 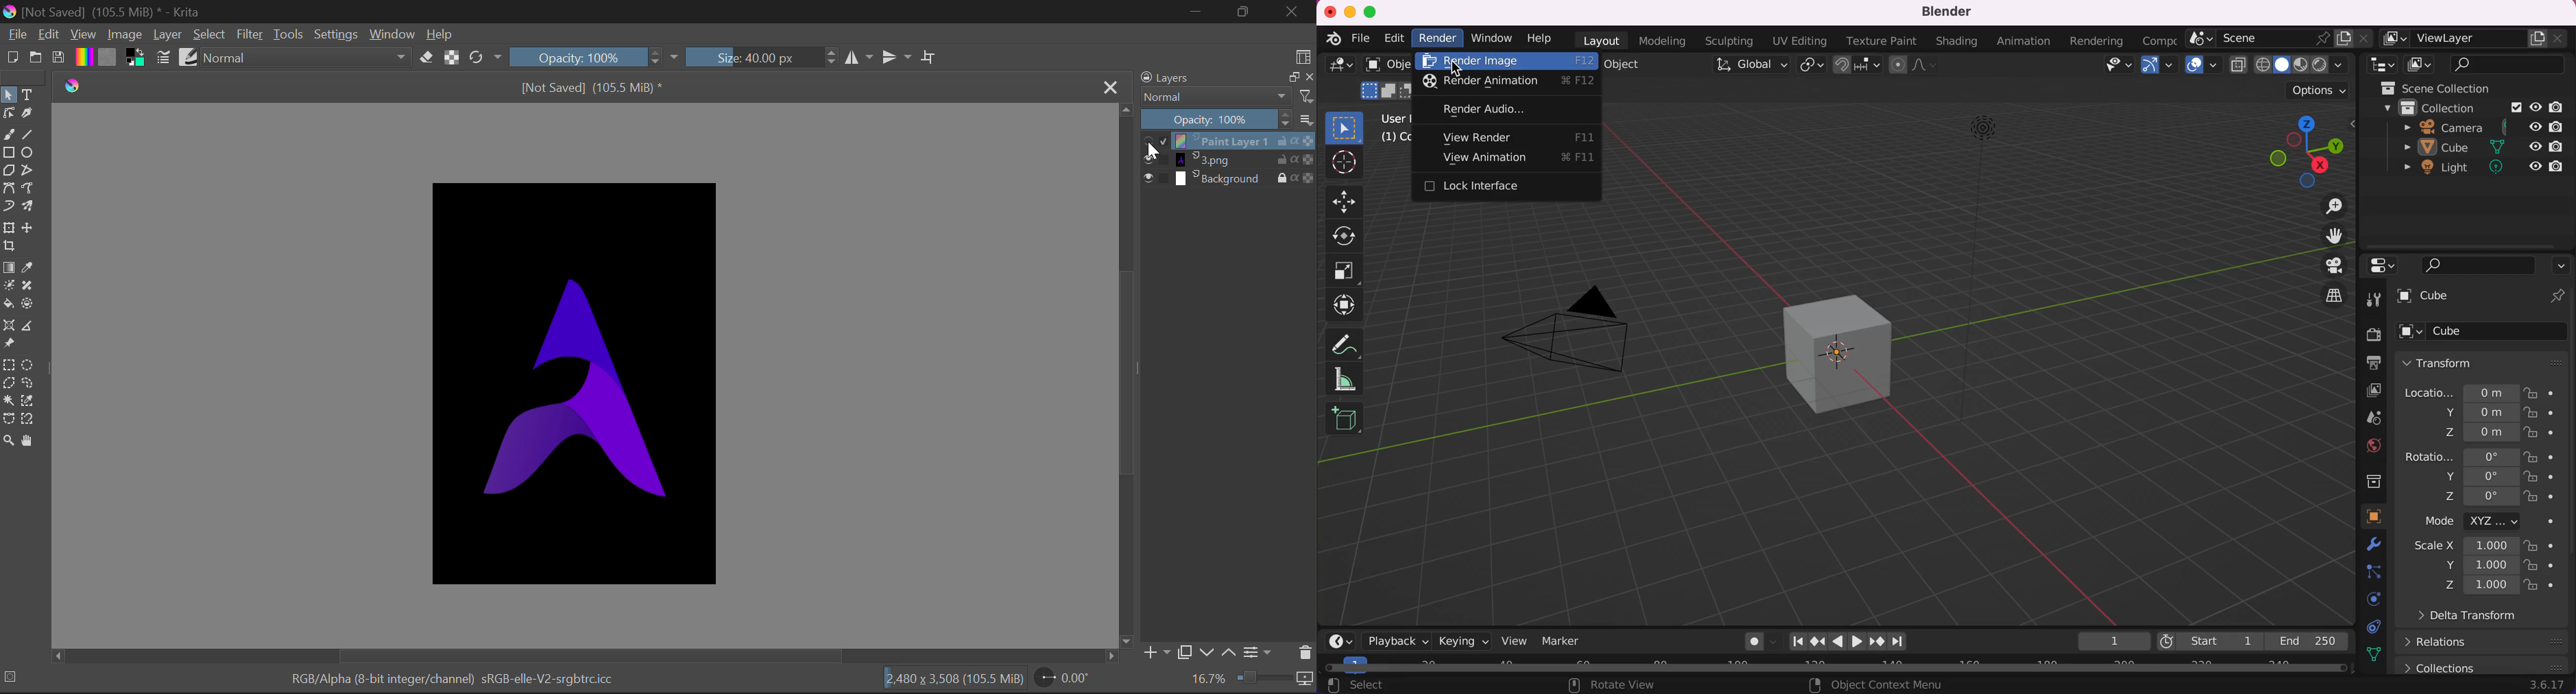 What do you see at coordinates (165, 57) in the screenshot?
I see `Brush Settings` at bounding box center [165, 57].